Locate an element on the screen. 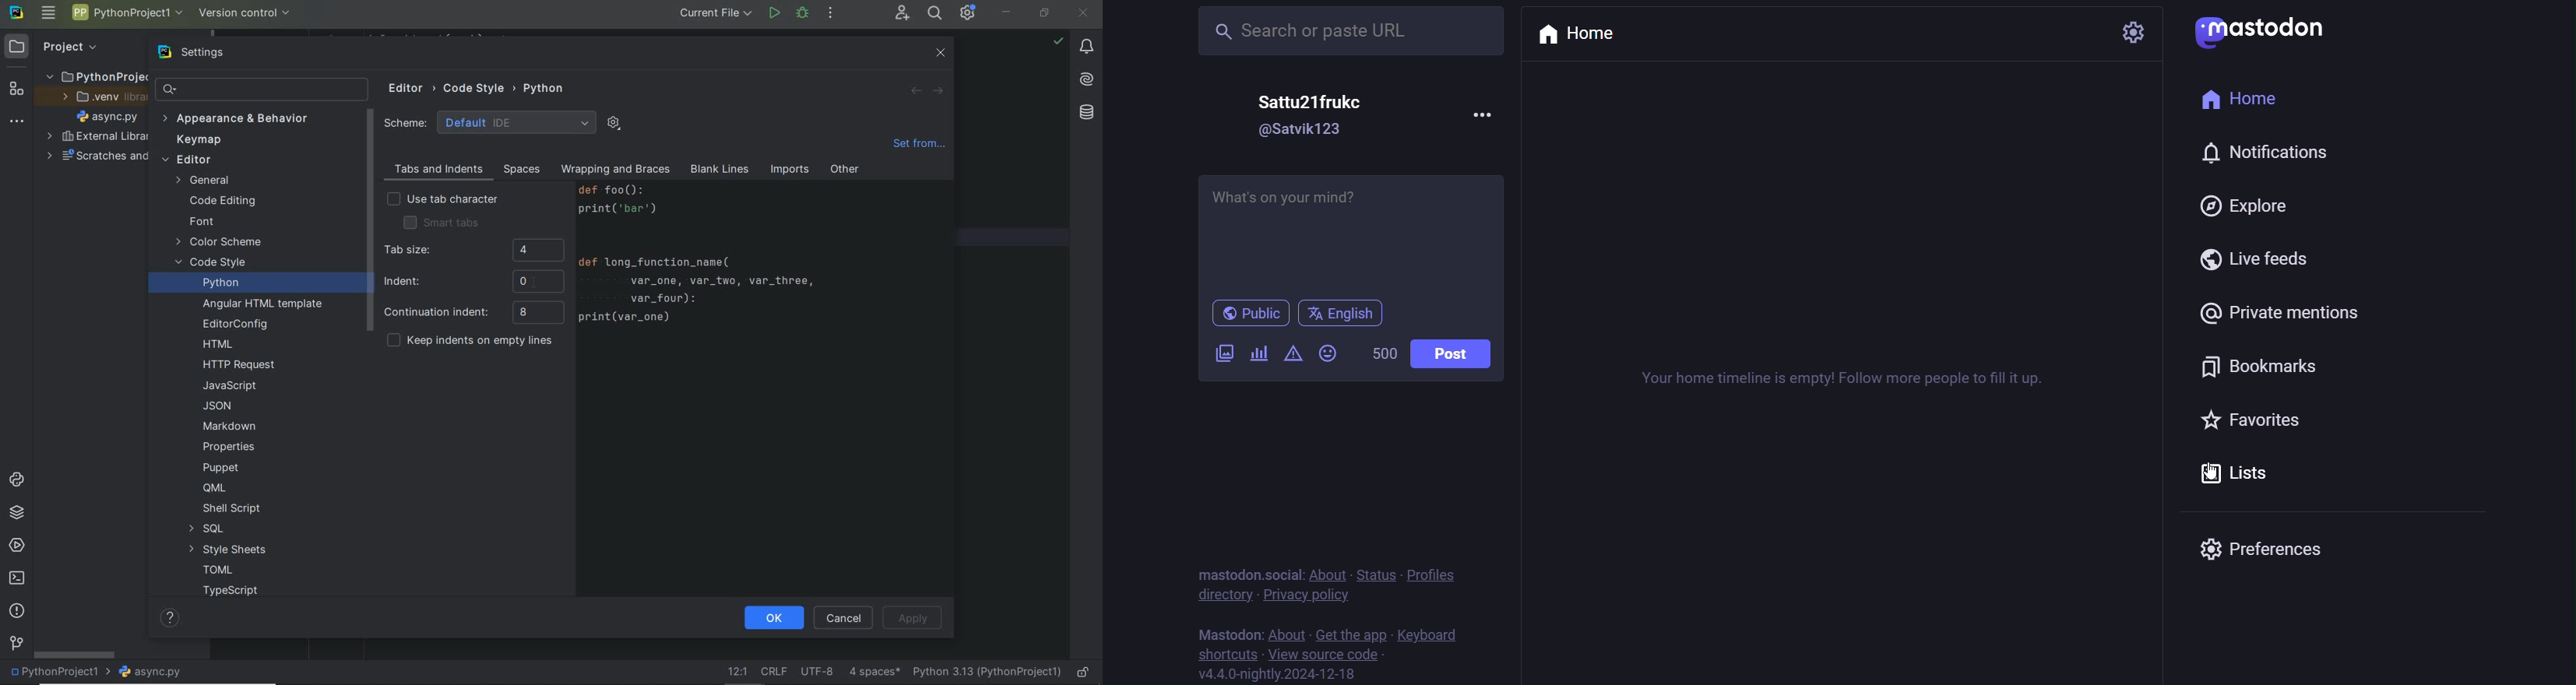  content warning is located at coordinates (1293, 353).